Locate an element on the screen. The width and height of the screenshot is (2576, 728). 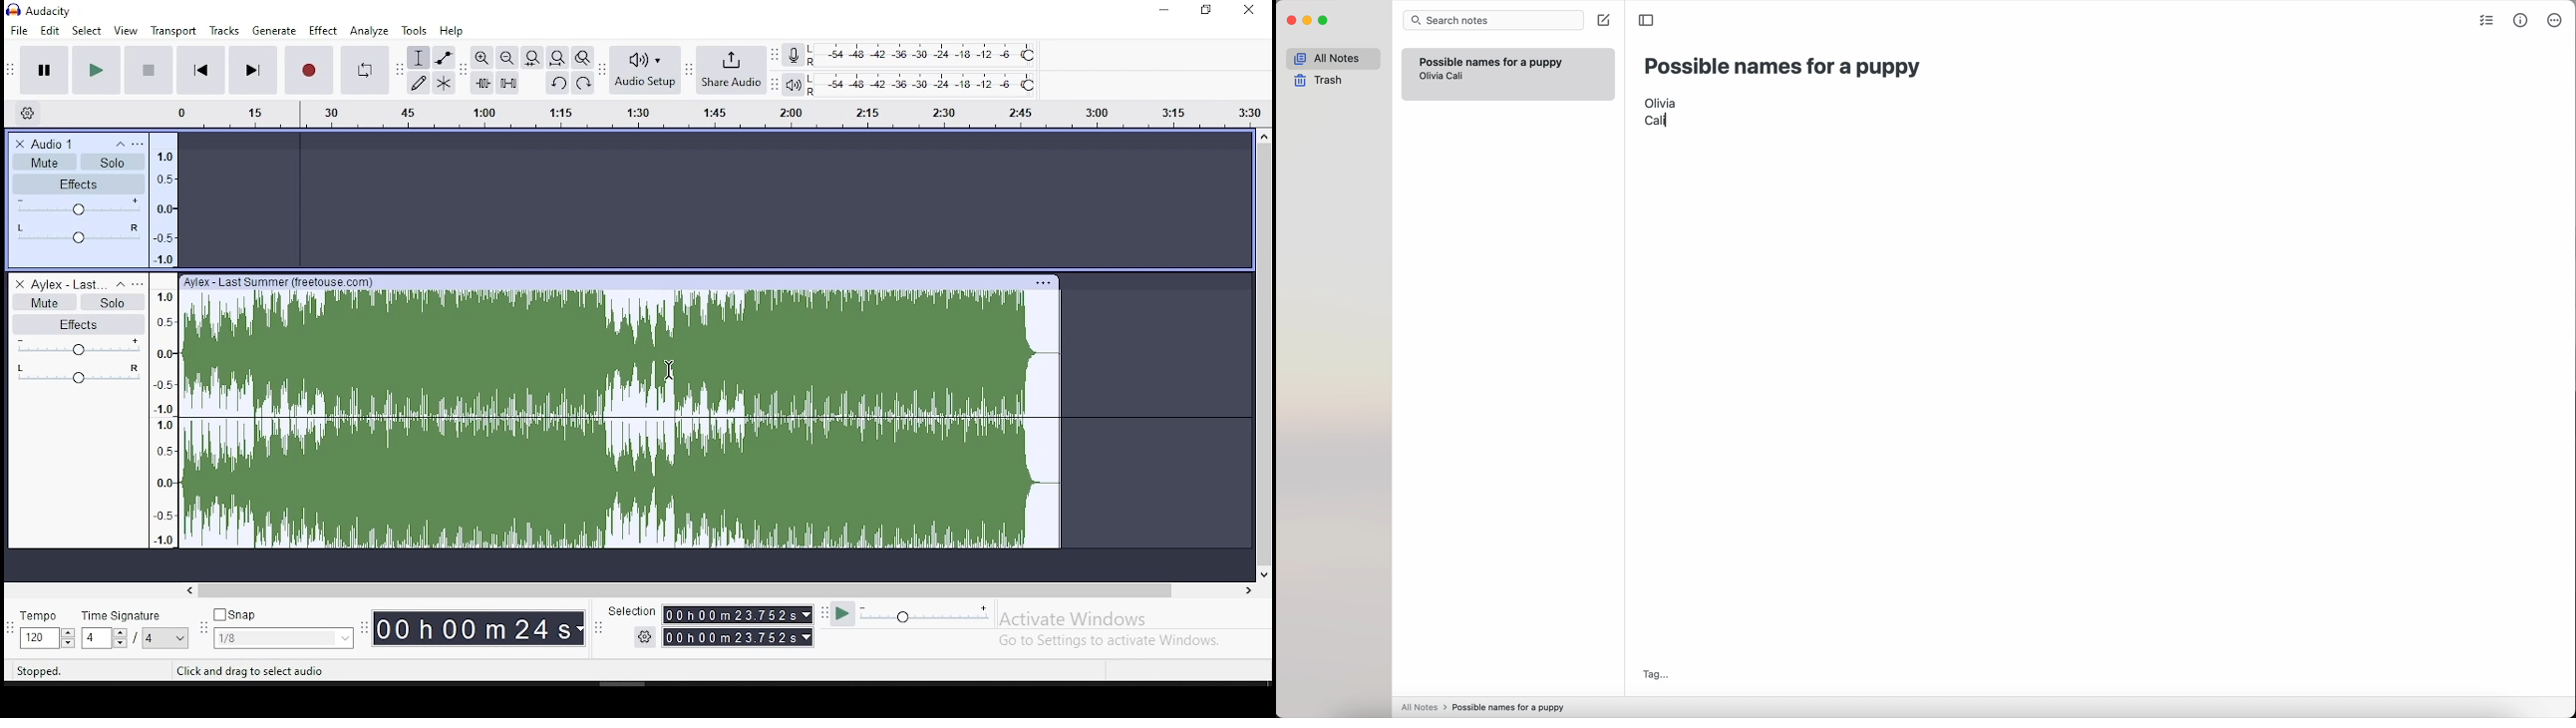
scale is located at coordinates (715, 114).